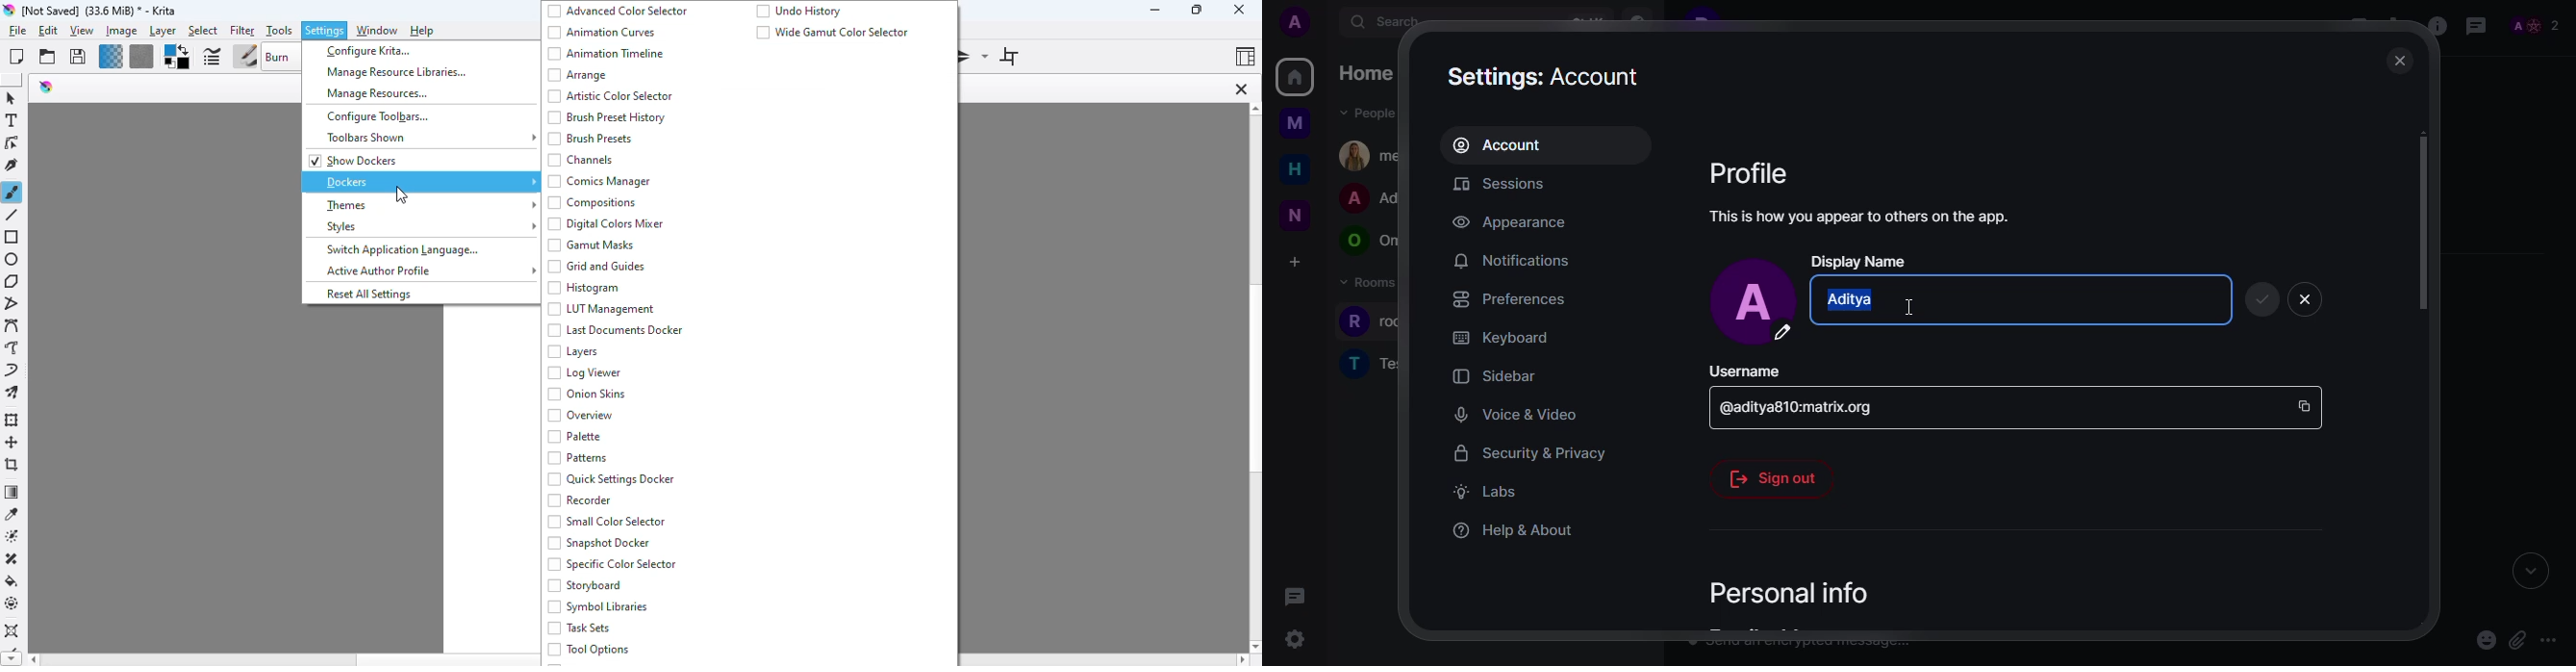 This screenshot has height=672, width=2576. I want to click on new, so click(1299, 215).